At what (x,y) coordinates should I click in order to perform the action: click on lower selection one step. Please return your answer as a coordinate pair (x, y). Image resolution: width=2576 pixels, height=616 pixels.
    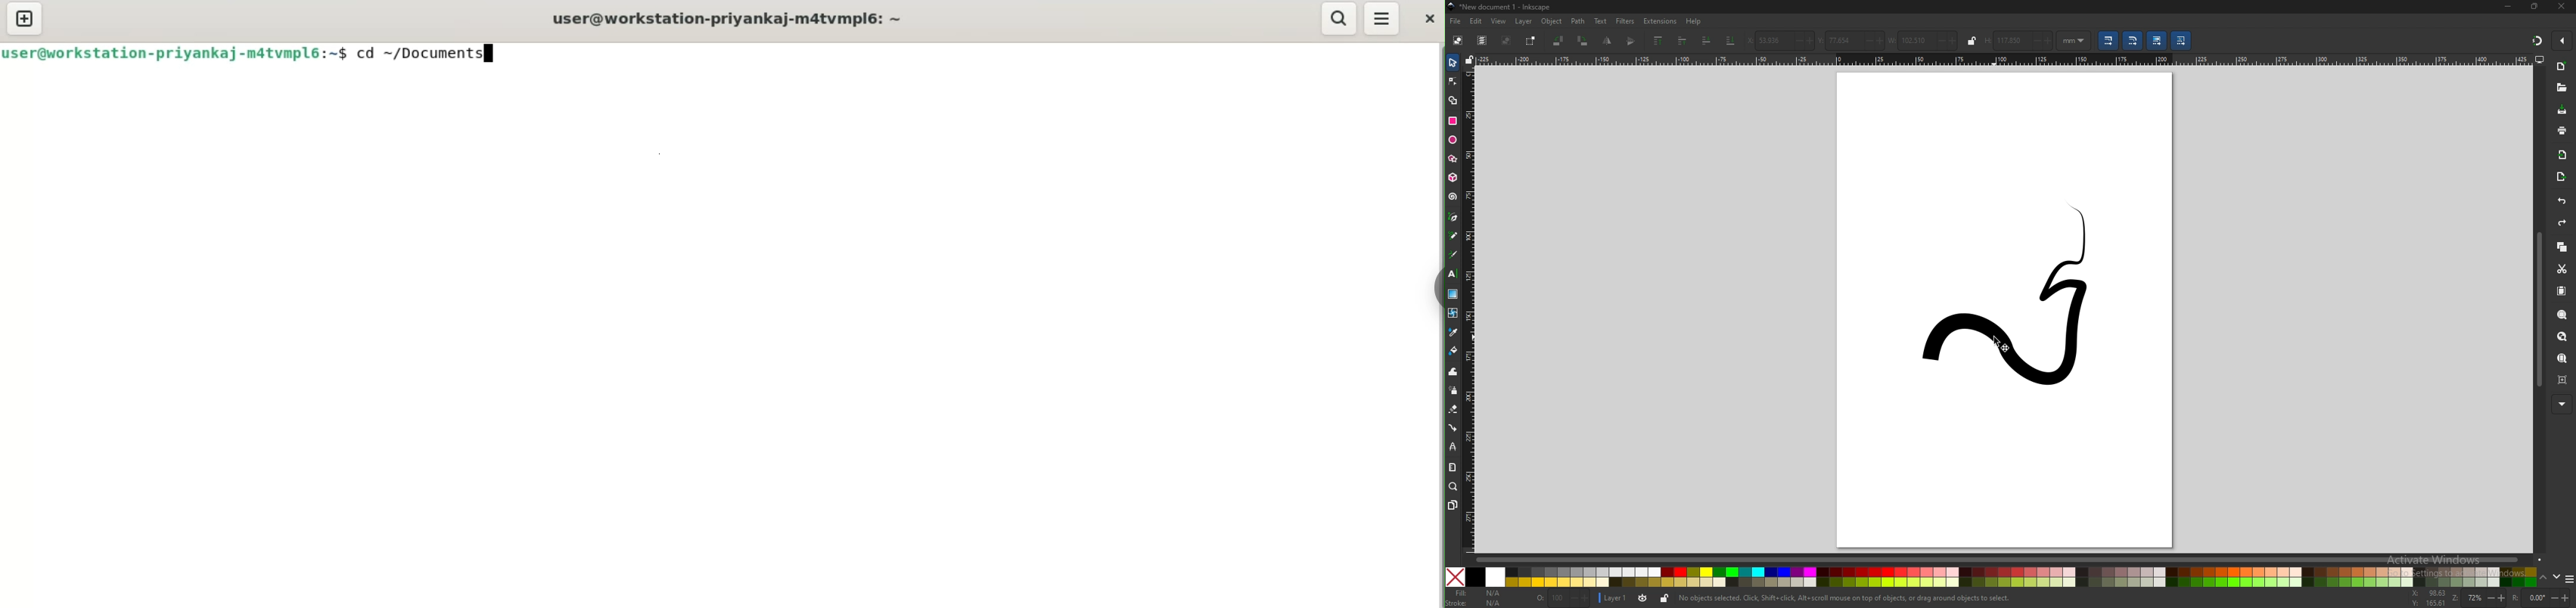
    Looking at the image, I should click on (1706, 40).